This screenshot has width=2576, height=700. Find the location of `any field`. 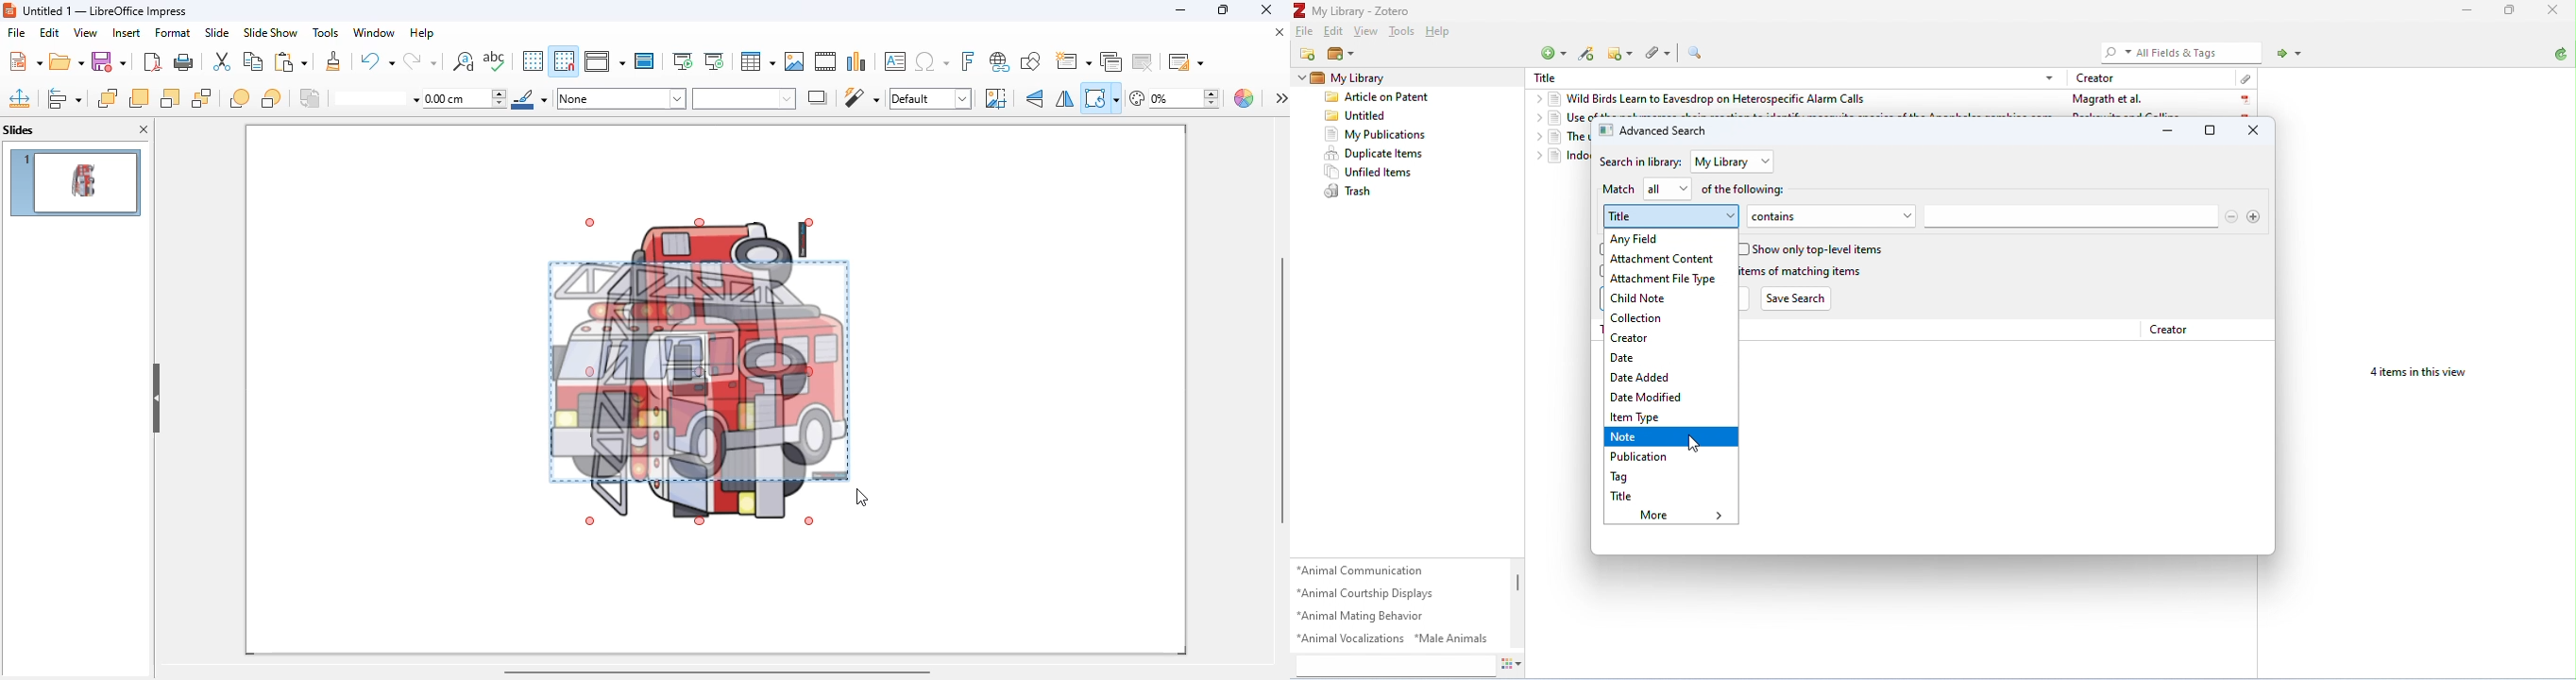

any field is located at coordinates (1636, 239).